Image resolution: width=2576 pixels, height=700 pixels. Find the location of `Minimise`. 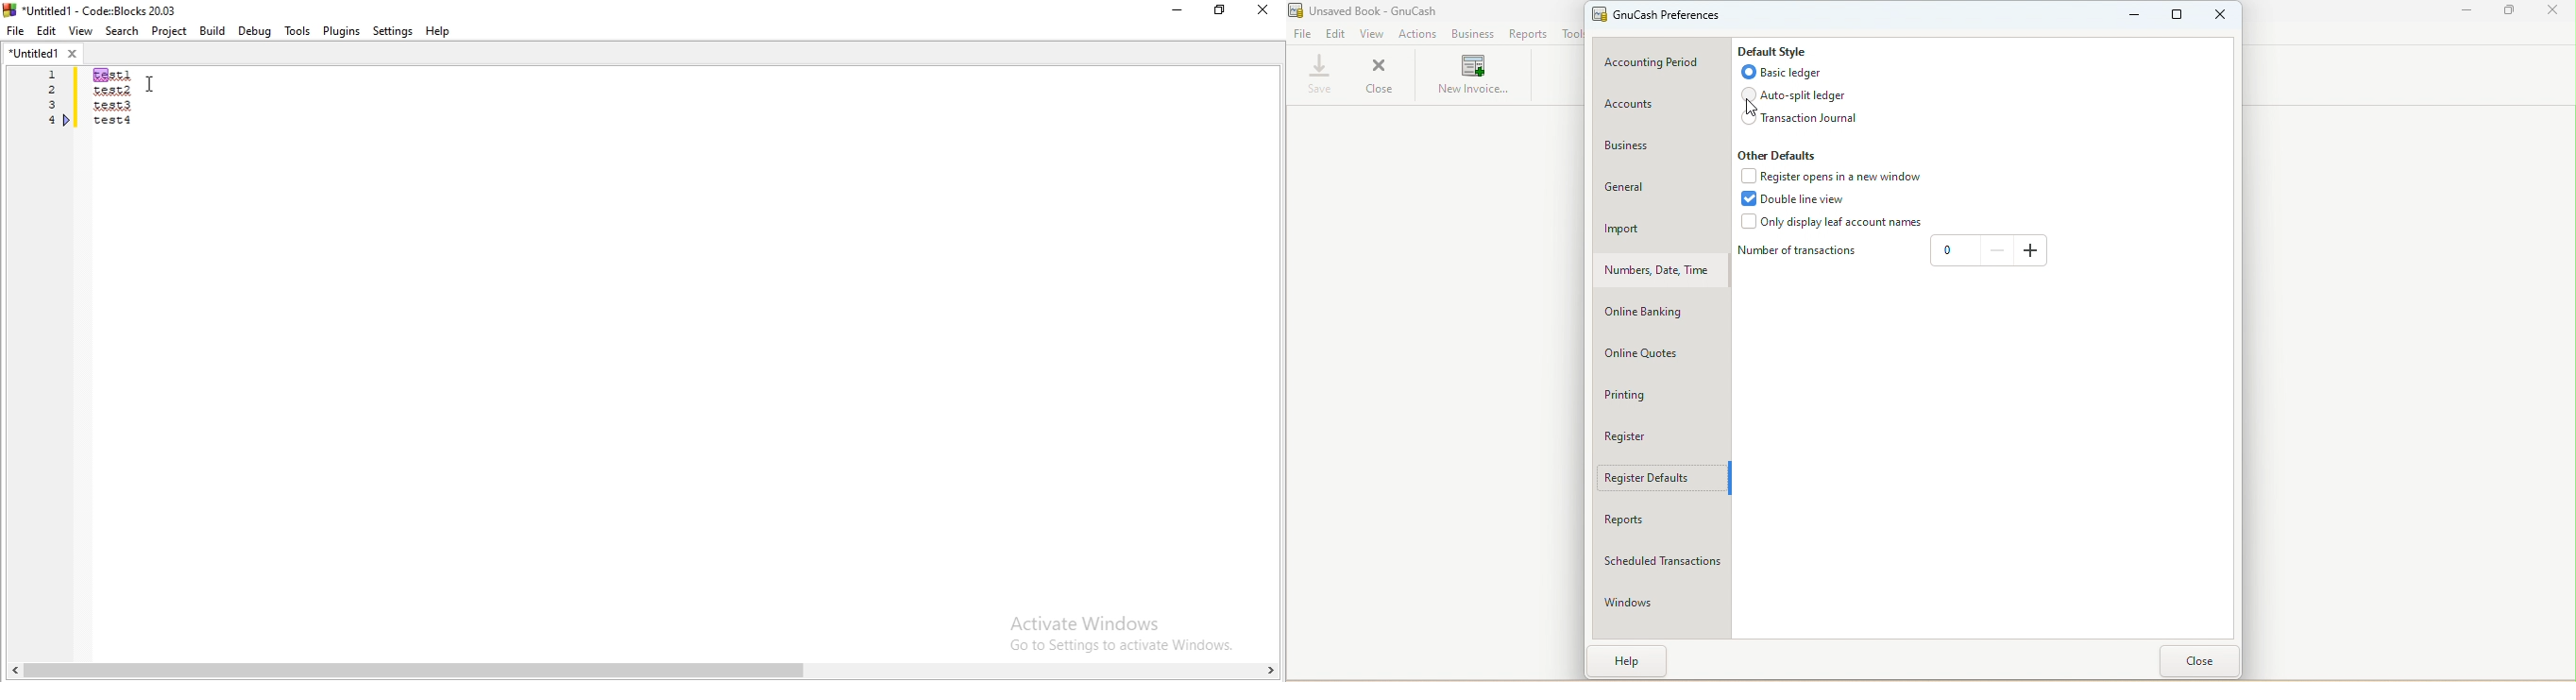

Minimise is located at coordinates (1175, 13).